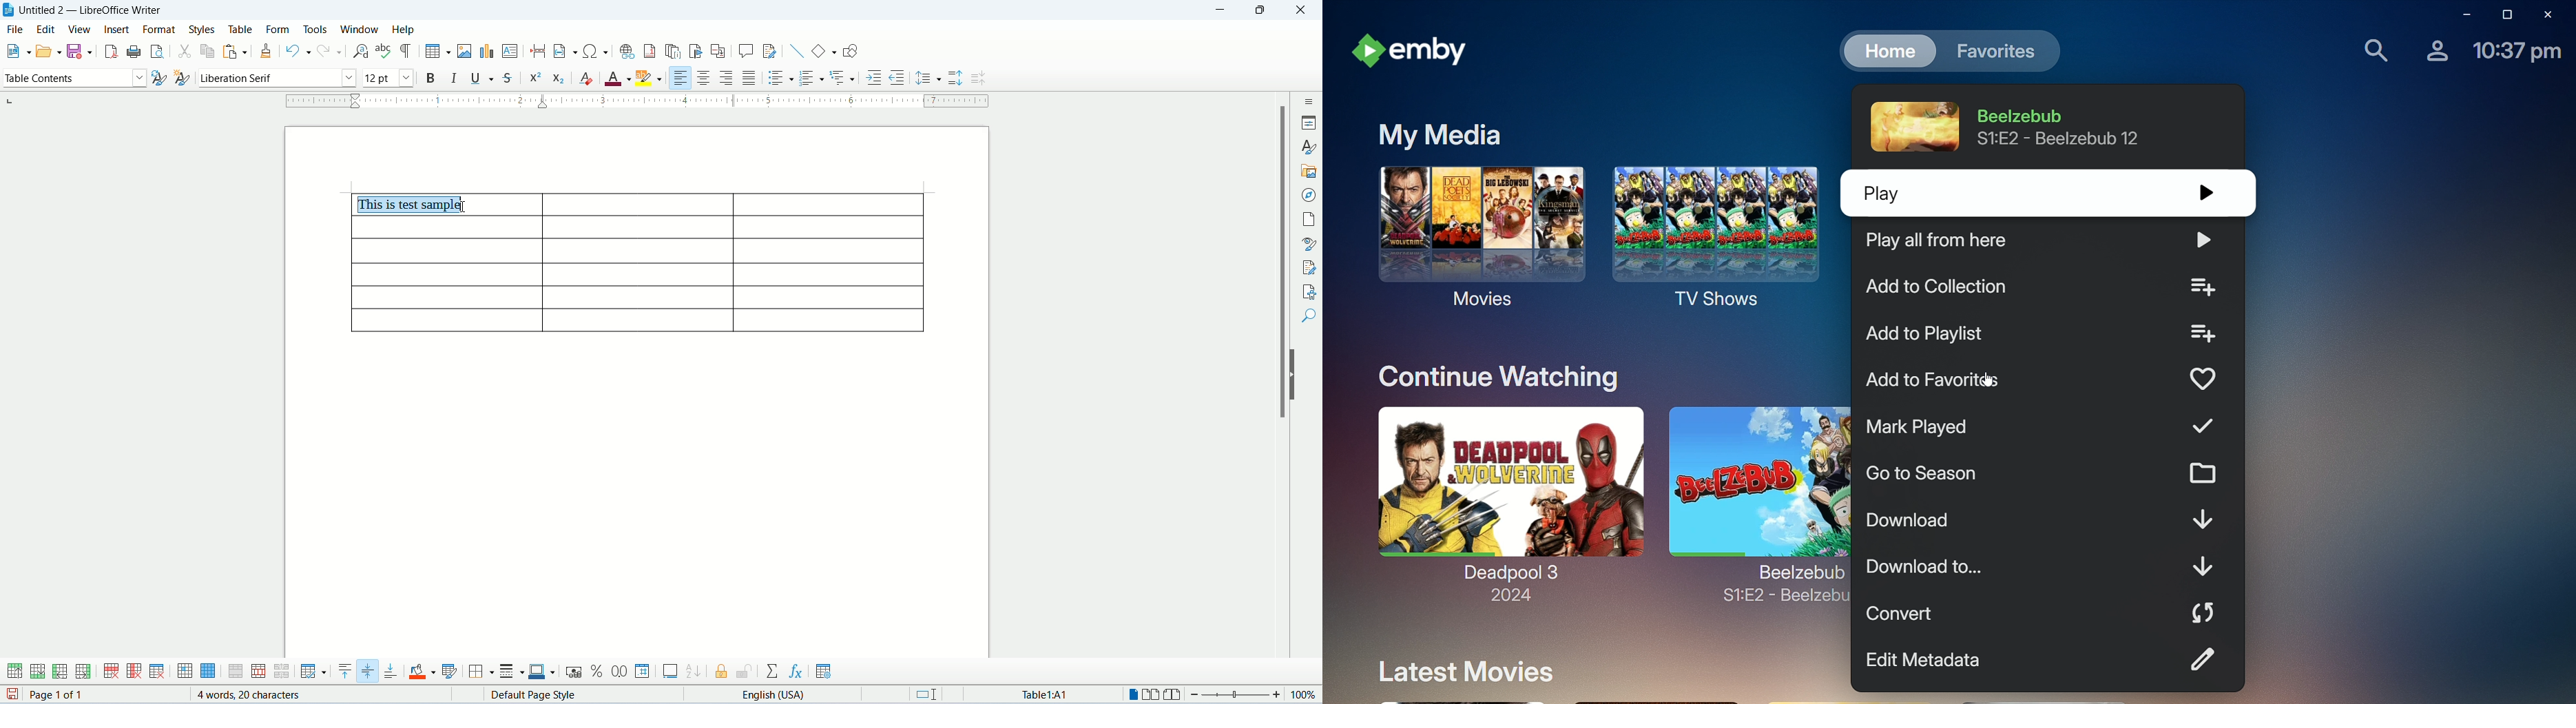 The height and width of the screenshot is (728, 2576). What do you see at coordinates (931, 695) in the screenshot?
I see `standard selection` at bounding box center [931, 695].